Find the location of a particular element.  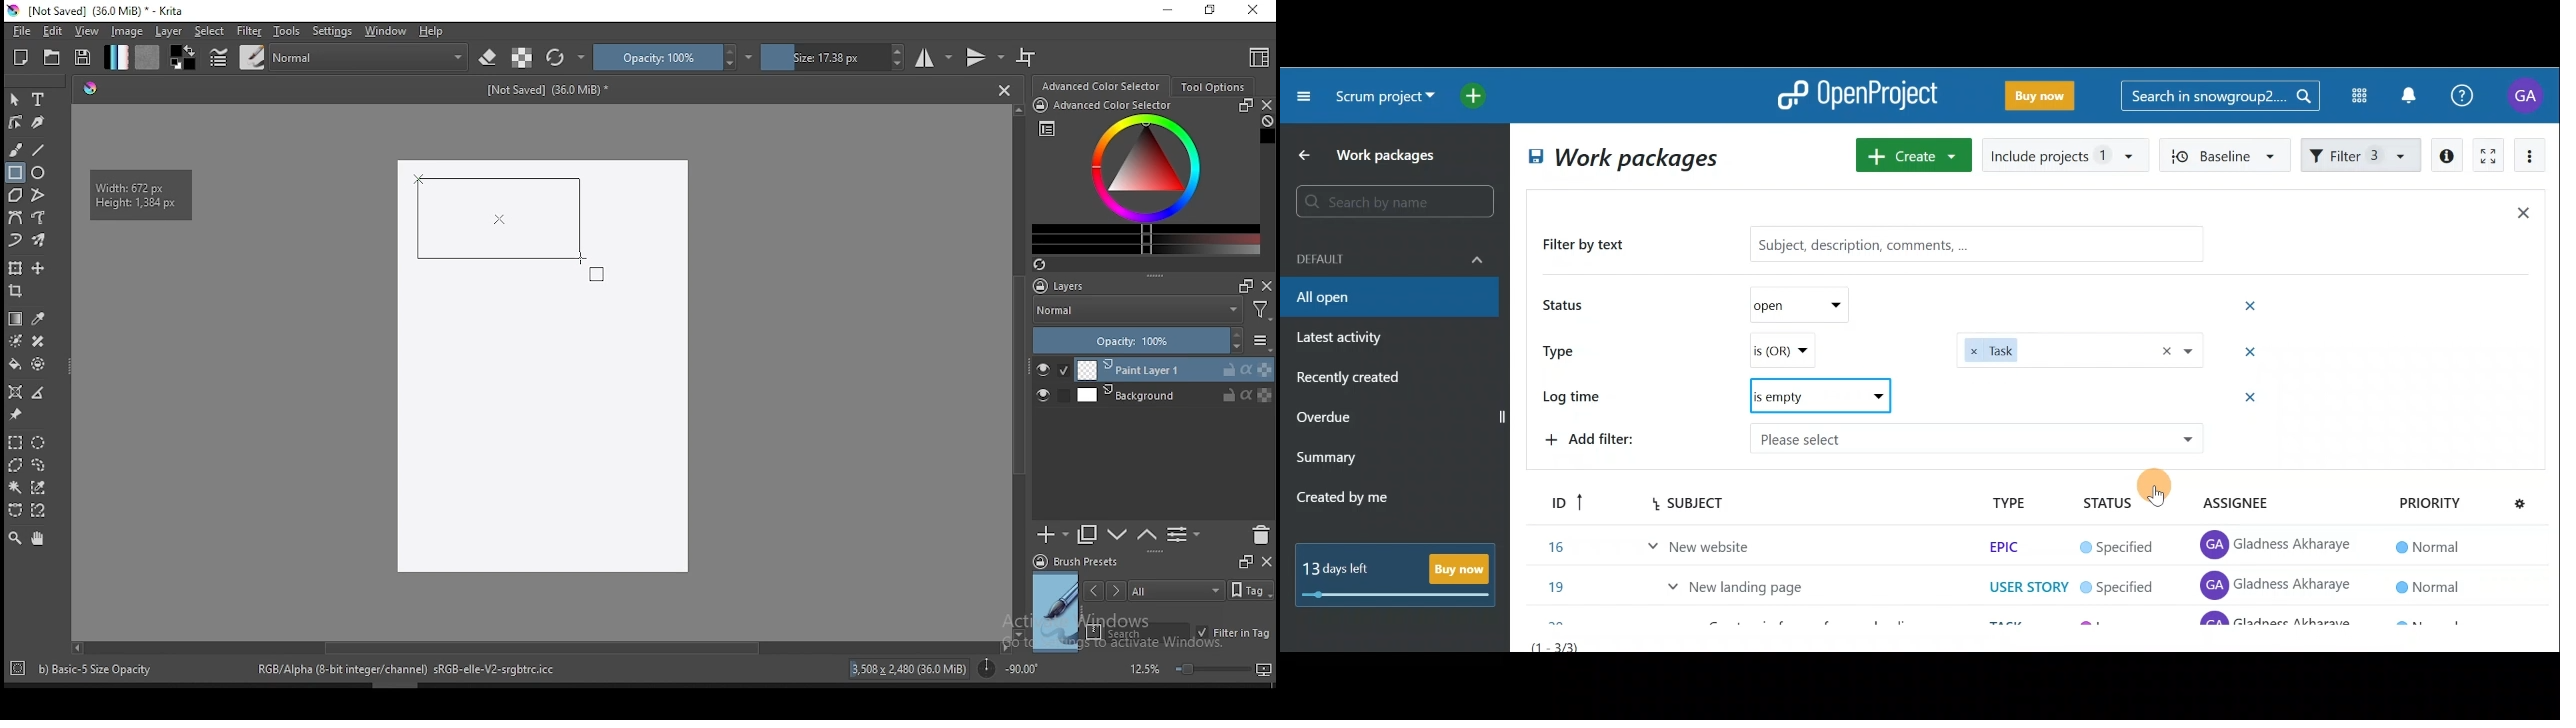

edit is located at coordinates (52, 30).